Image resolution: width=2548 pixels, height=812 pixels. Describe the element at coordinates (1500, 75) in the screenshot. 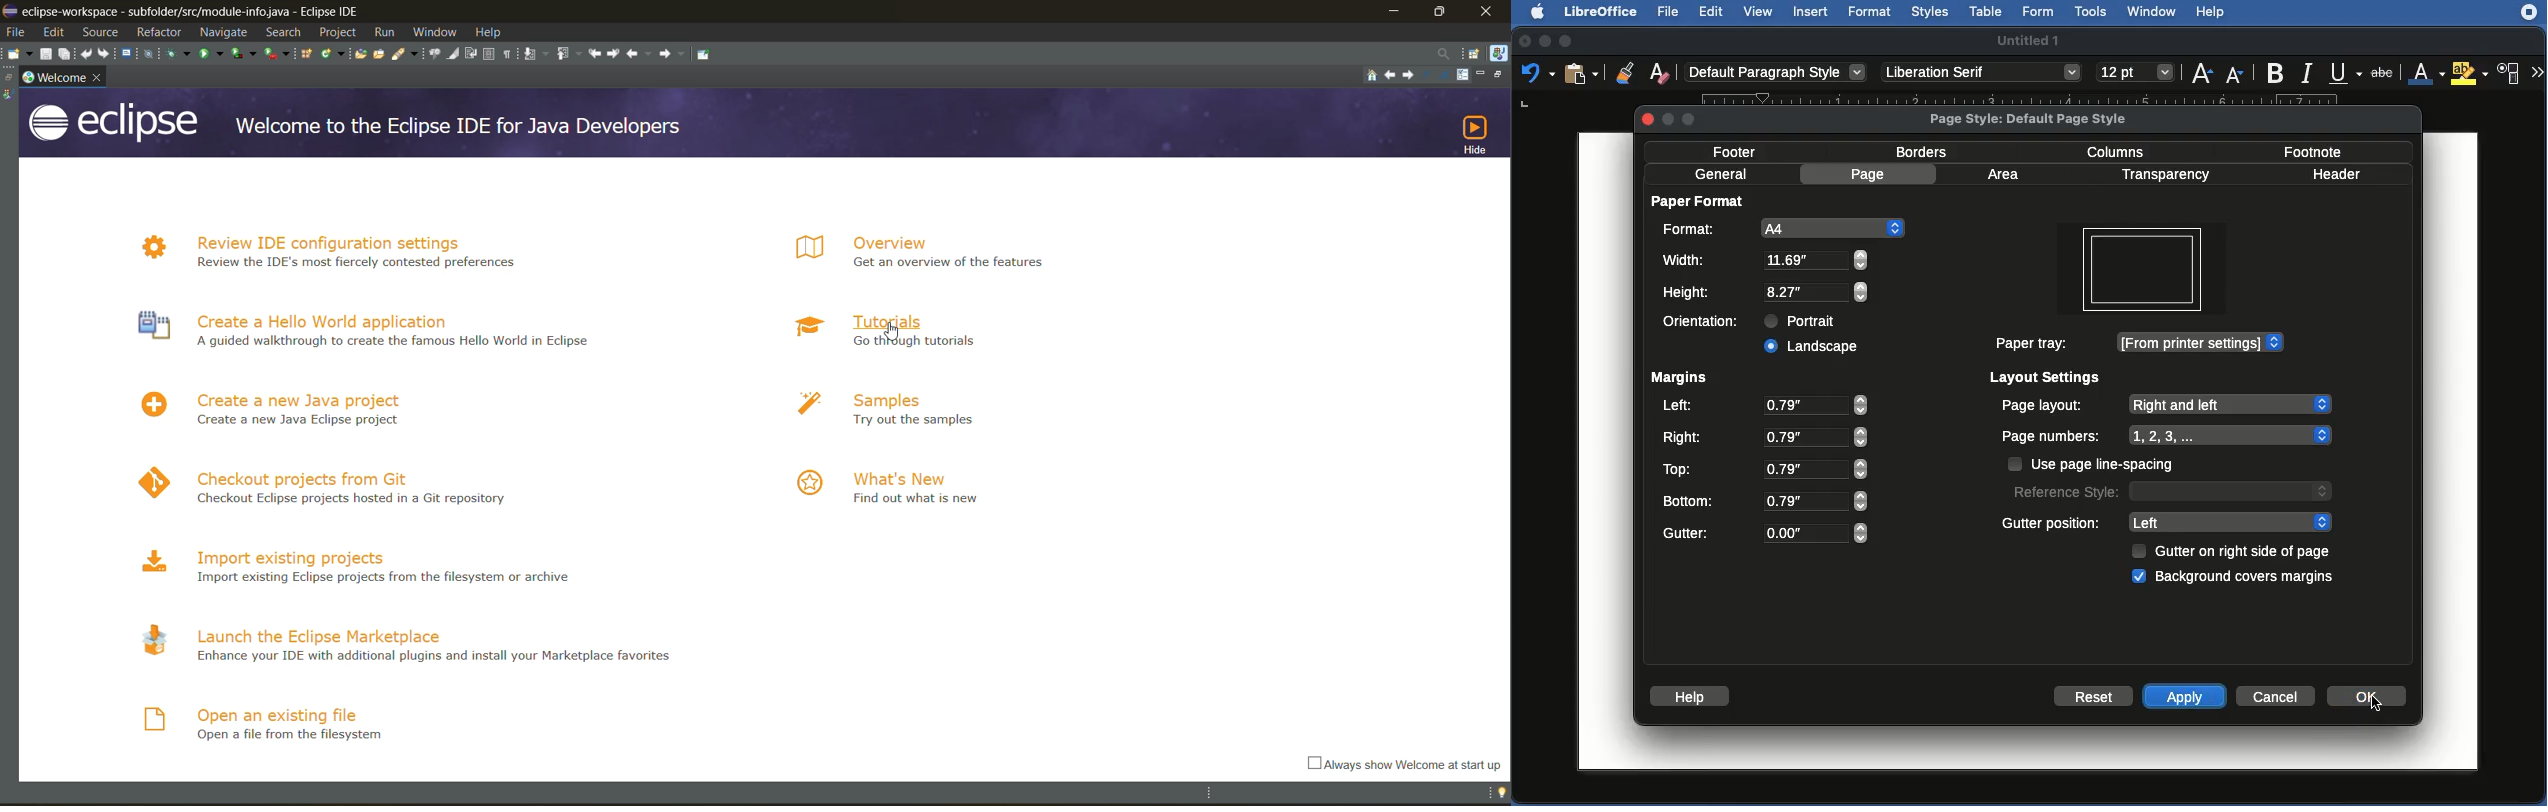

I see `restore` at that location.